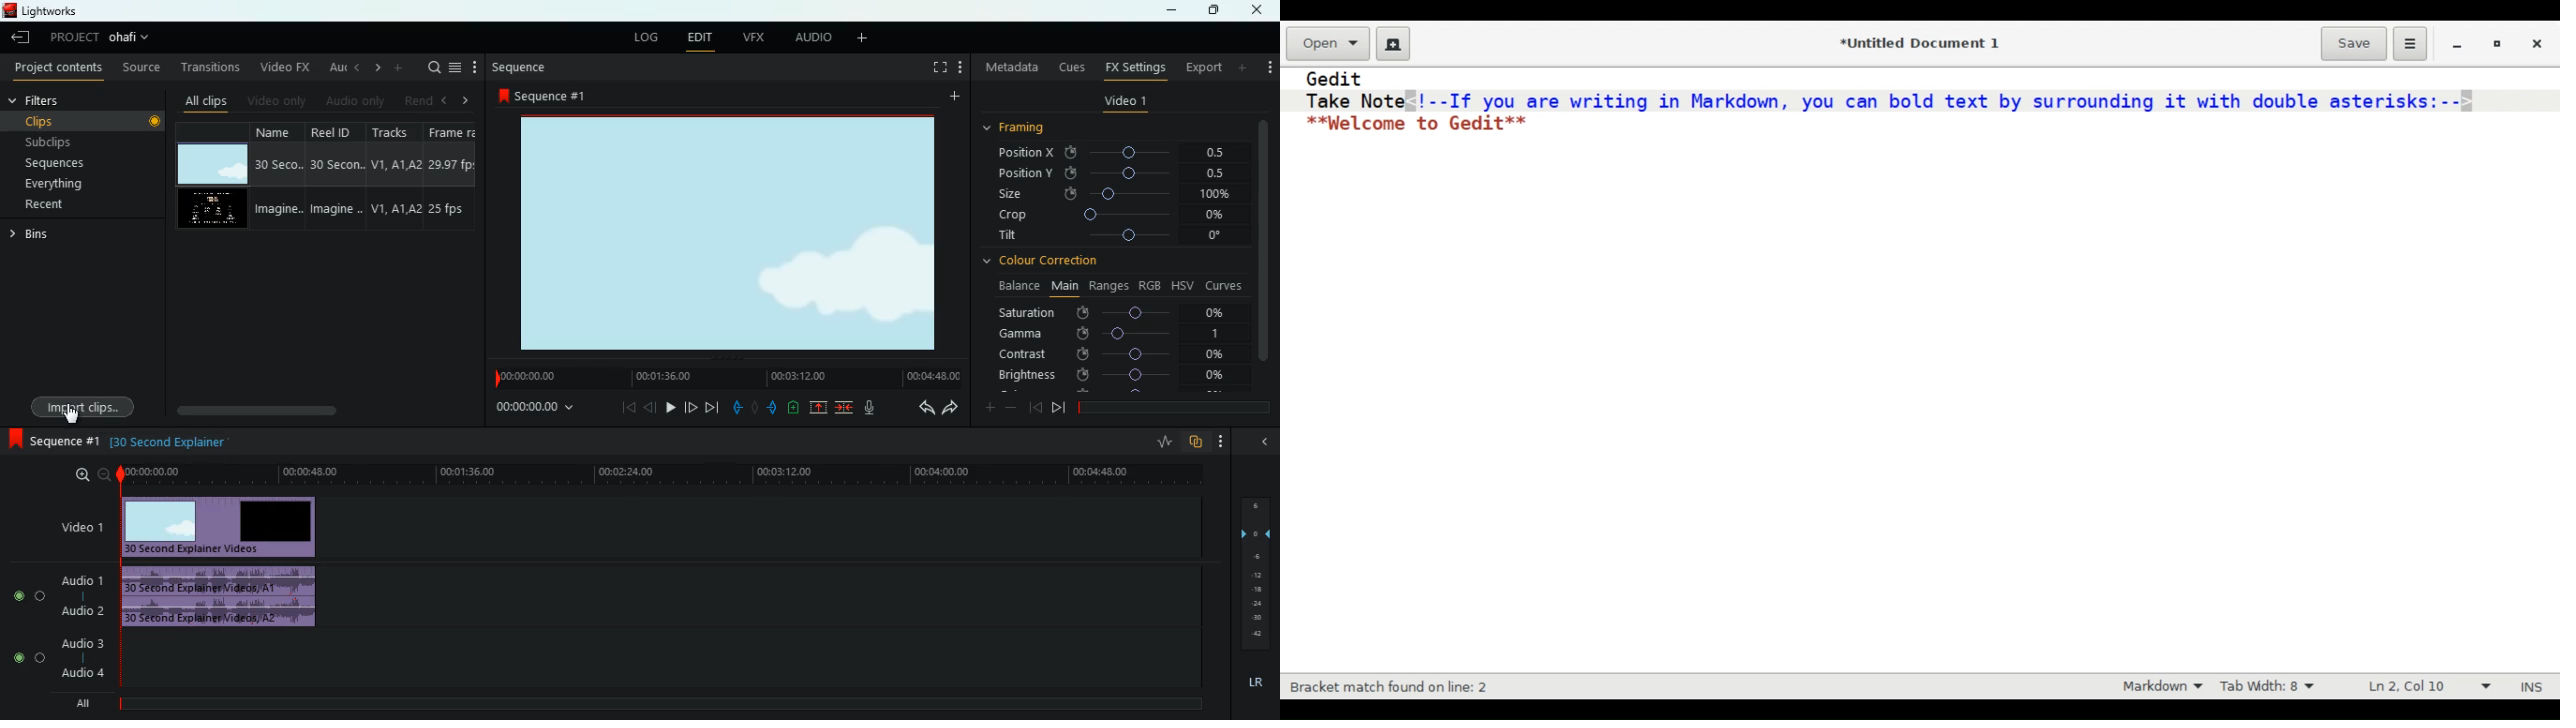 The image size is (2576, 728). I want to click on name, so click(276, 177).